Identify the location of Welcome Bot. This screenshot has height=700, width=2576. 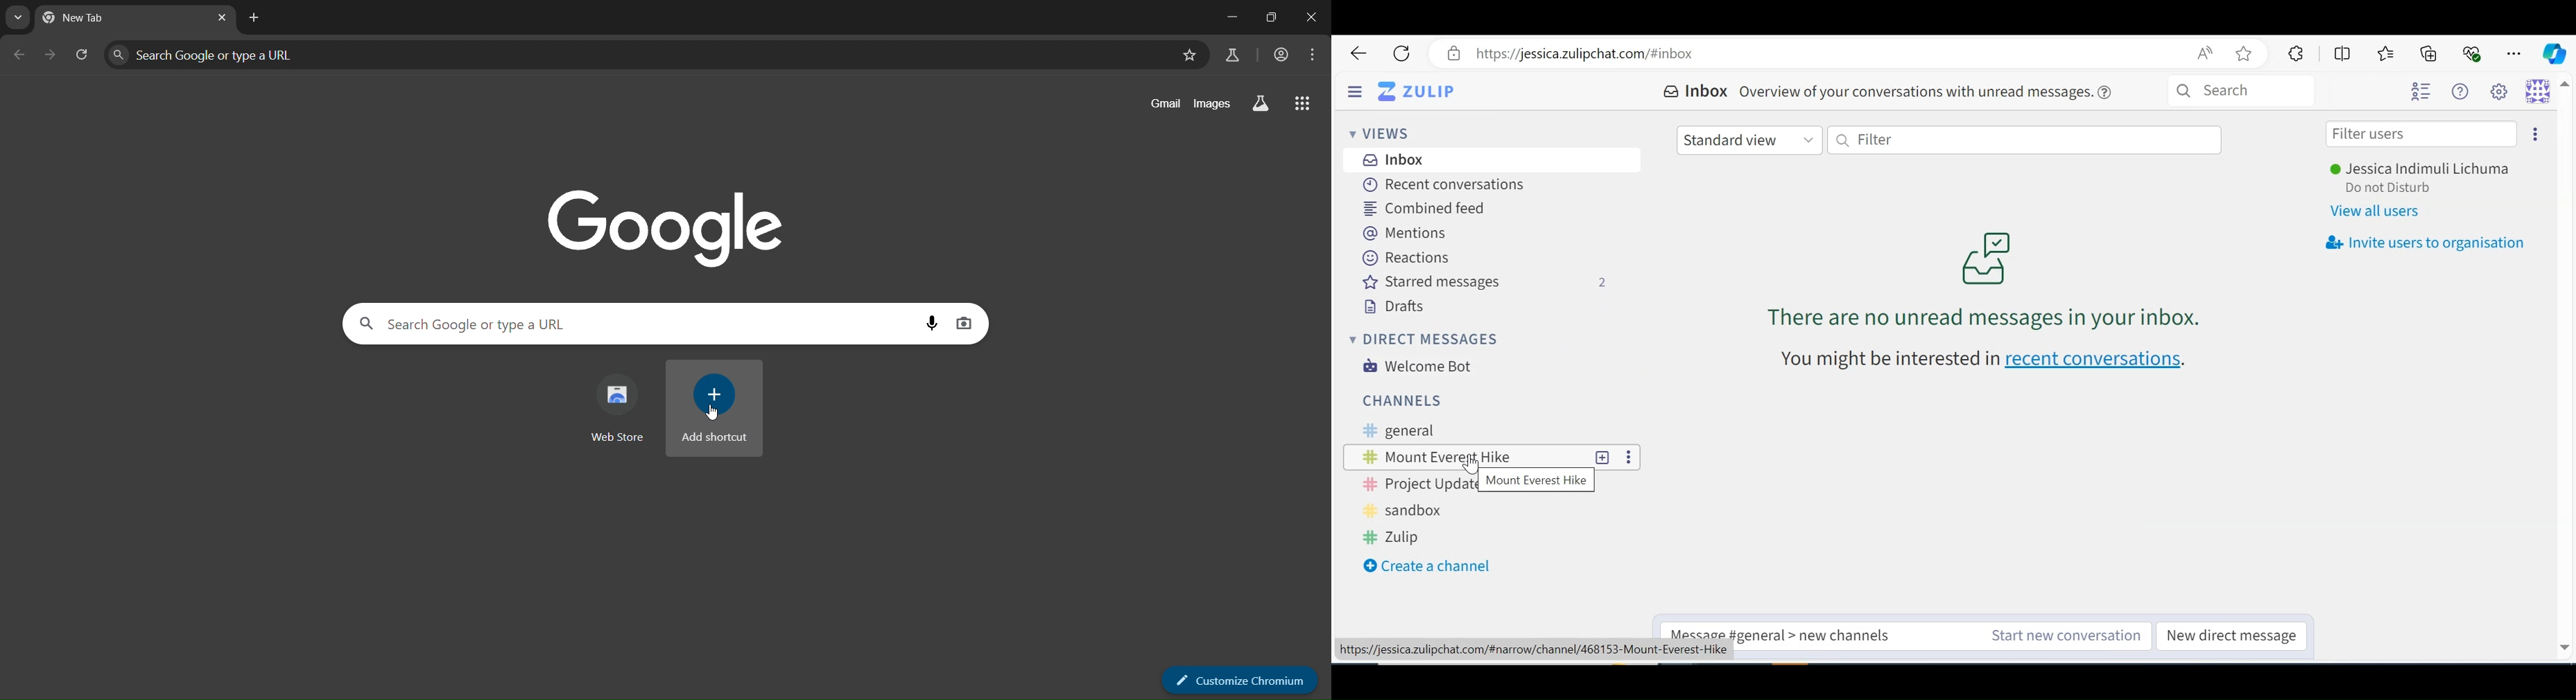
(1418, 366).